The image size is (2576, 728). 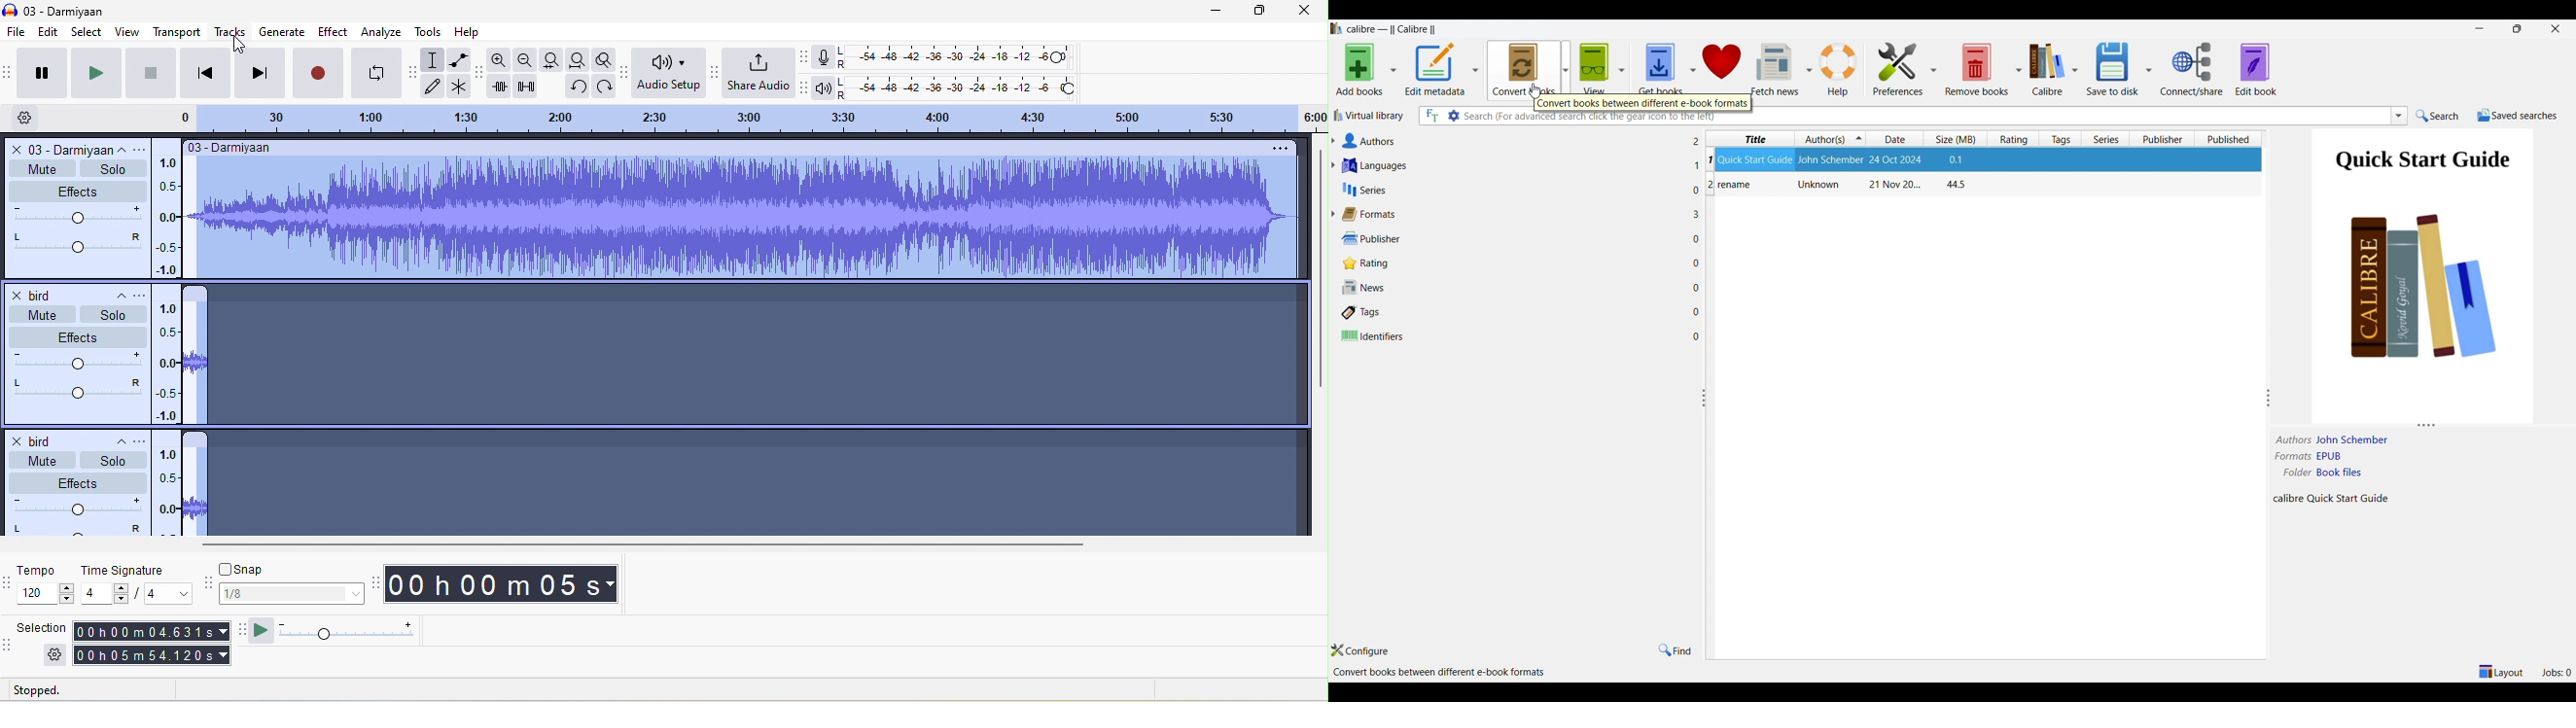 I want to click on vertical scroll bar, so click(x=1318, y=272).